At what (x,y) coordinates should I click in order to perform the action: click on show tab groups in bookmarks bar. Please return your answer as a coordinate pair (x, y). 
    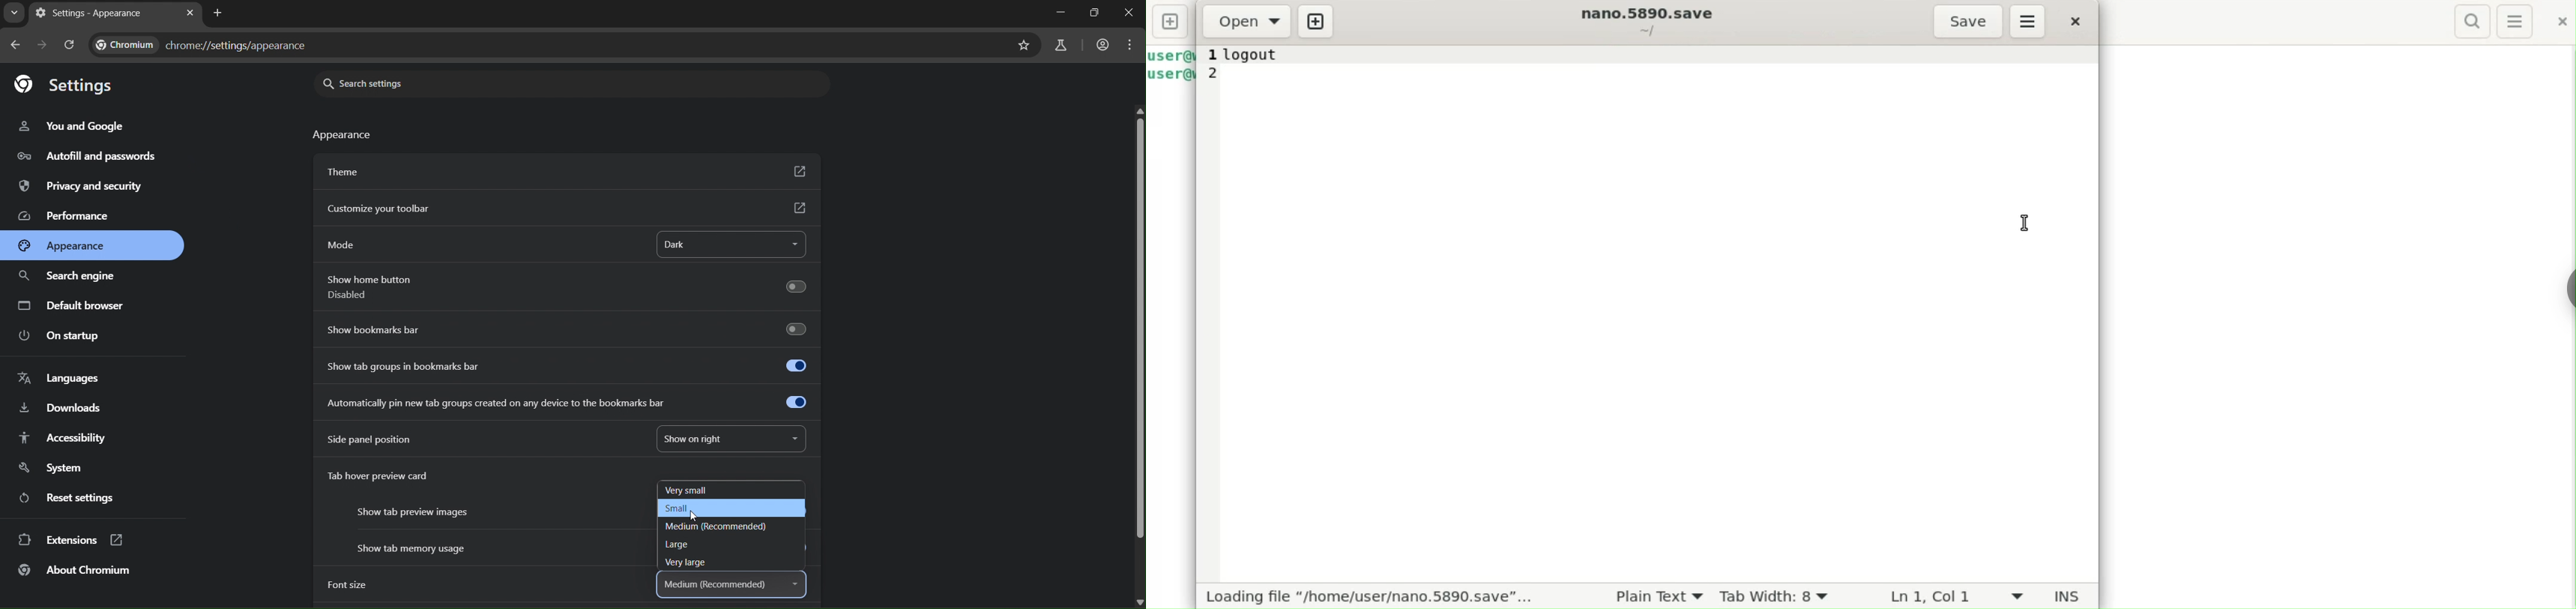
    Looking at the image, I should click on (570, 364).